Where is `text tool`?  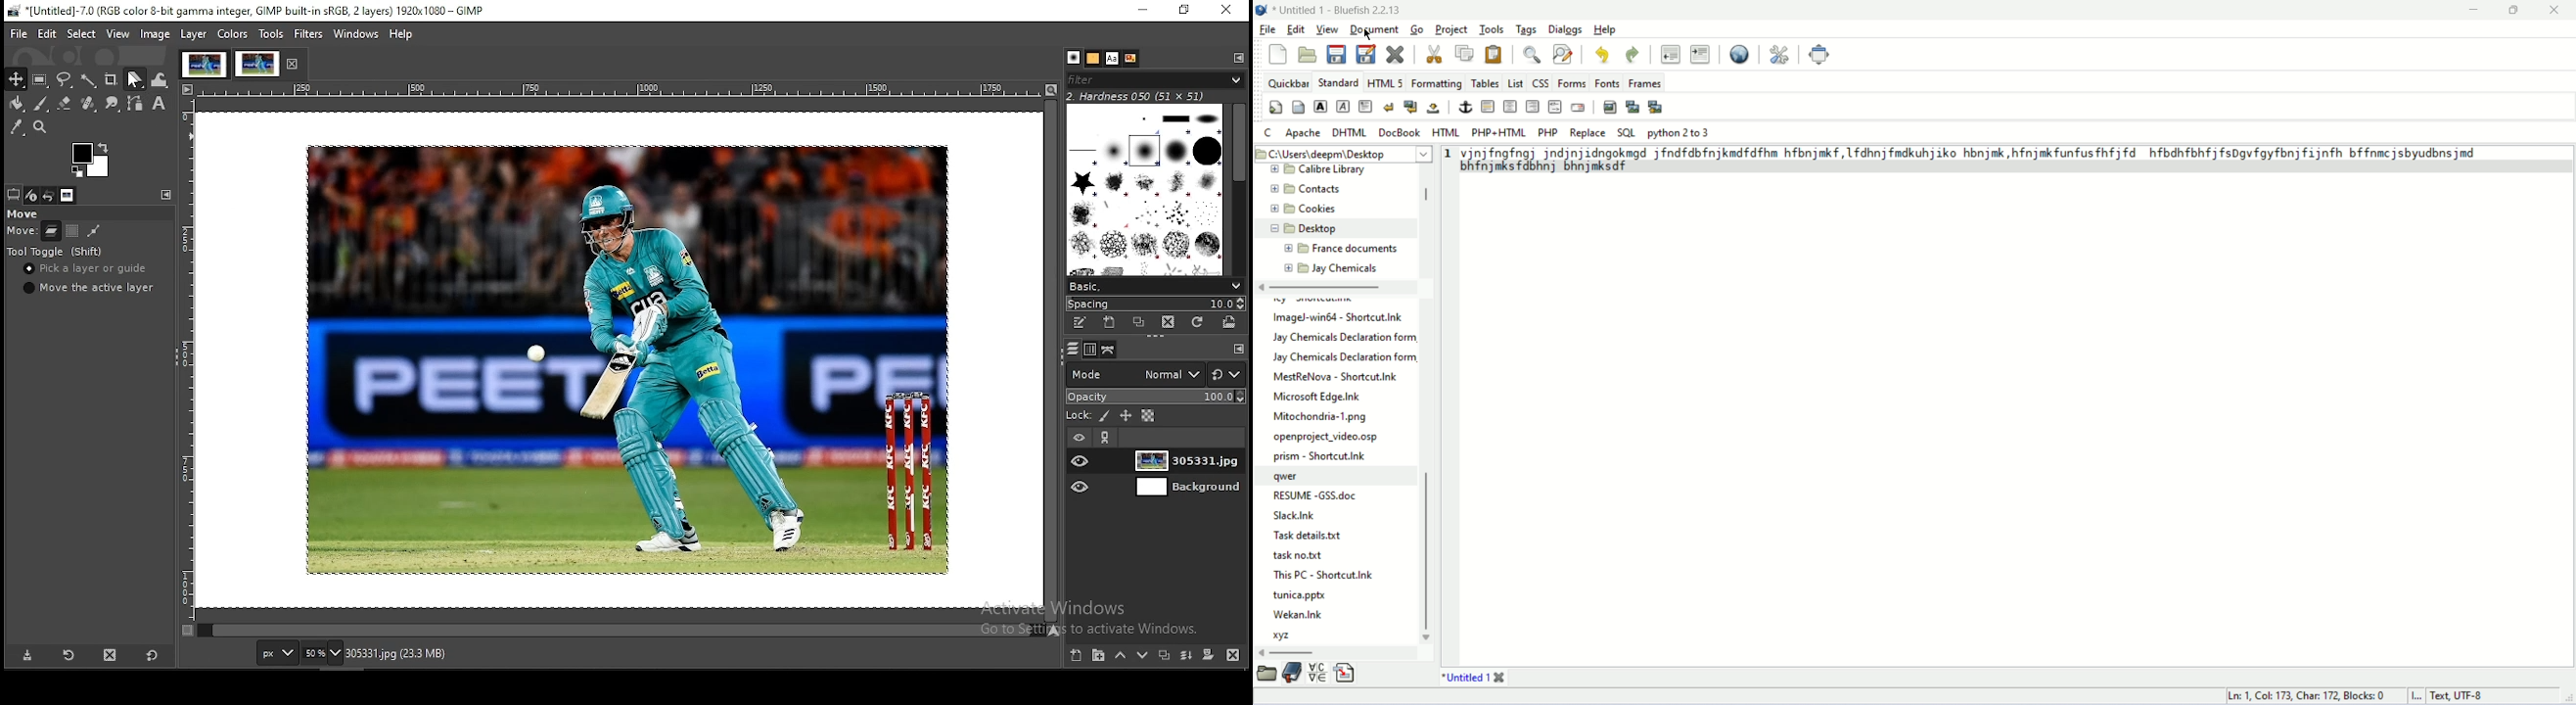 text tool is located at coordinates (161, 104).